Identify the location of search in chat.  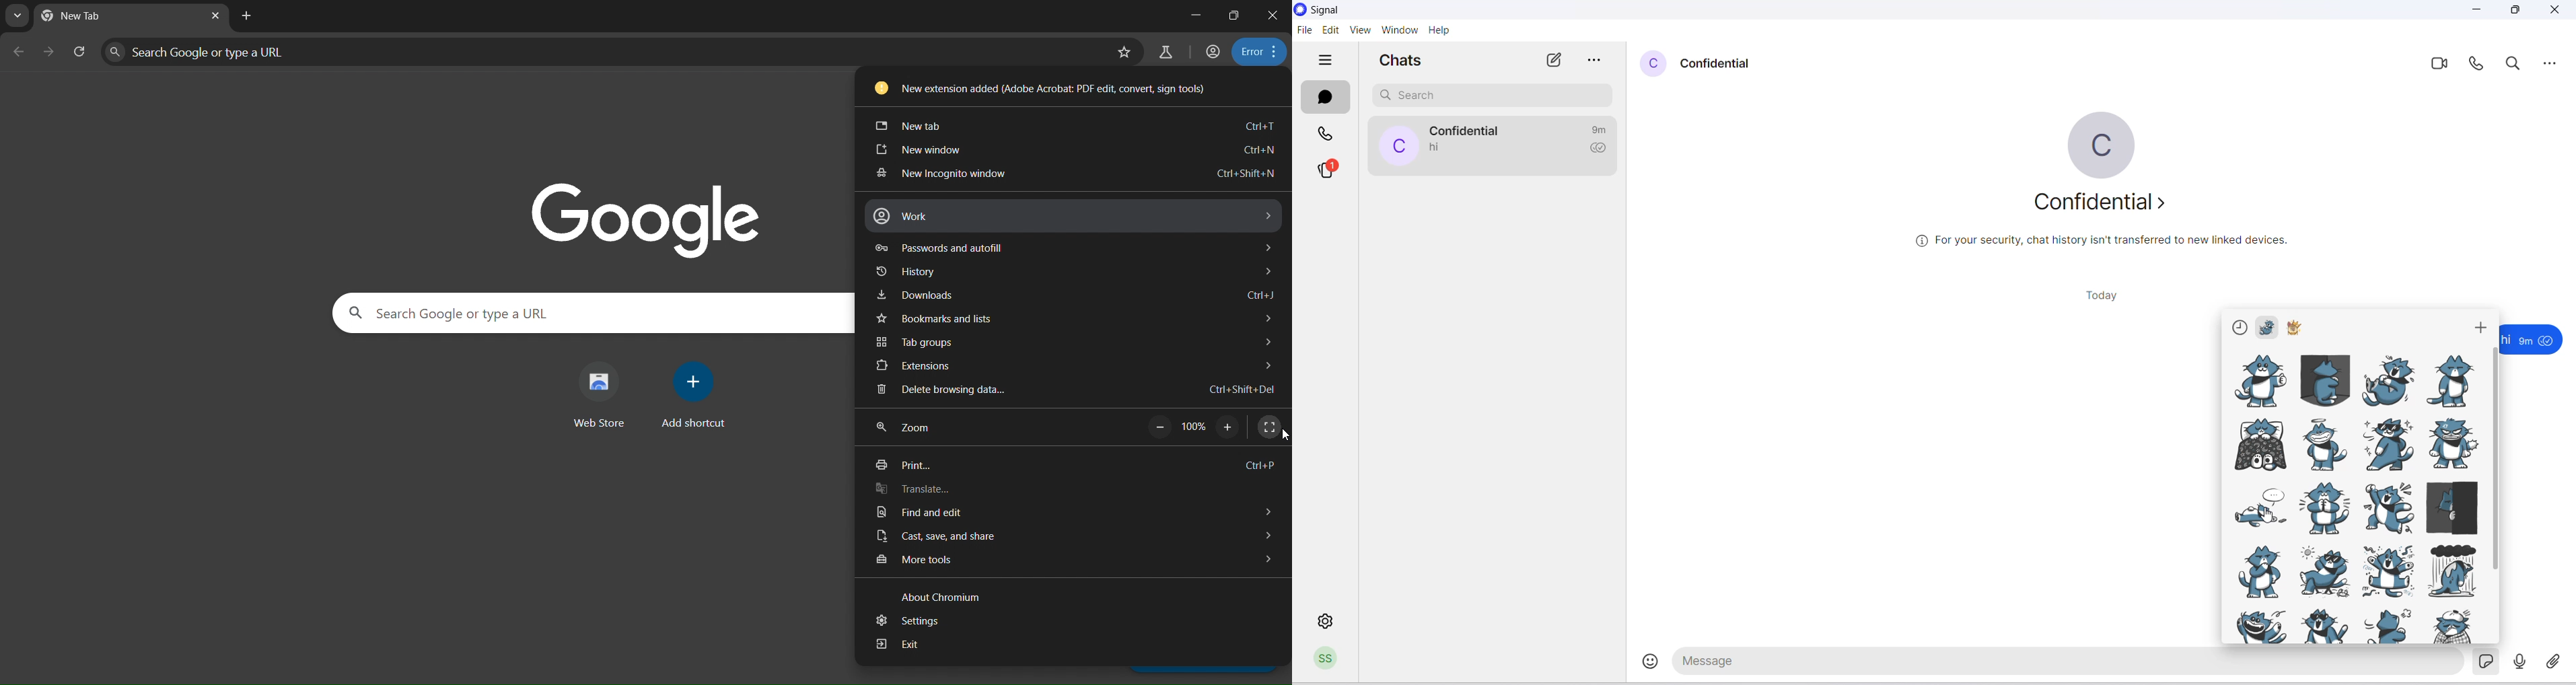
(2518, 65).